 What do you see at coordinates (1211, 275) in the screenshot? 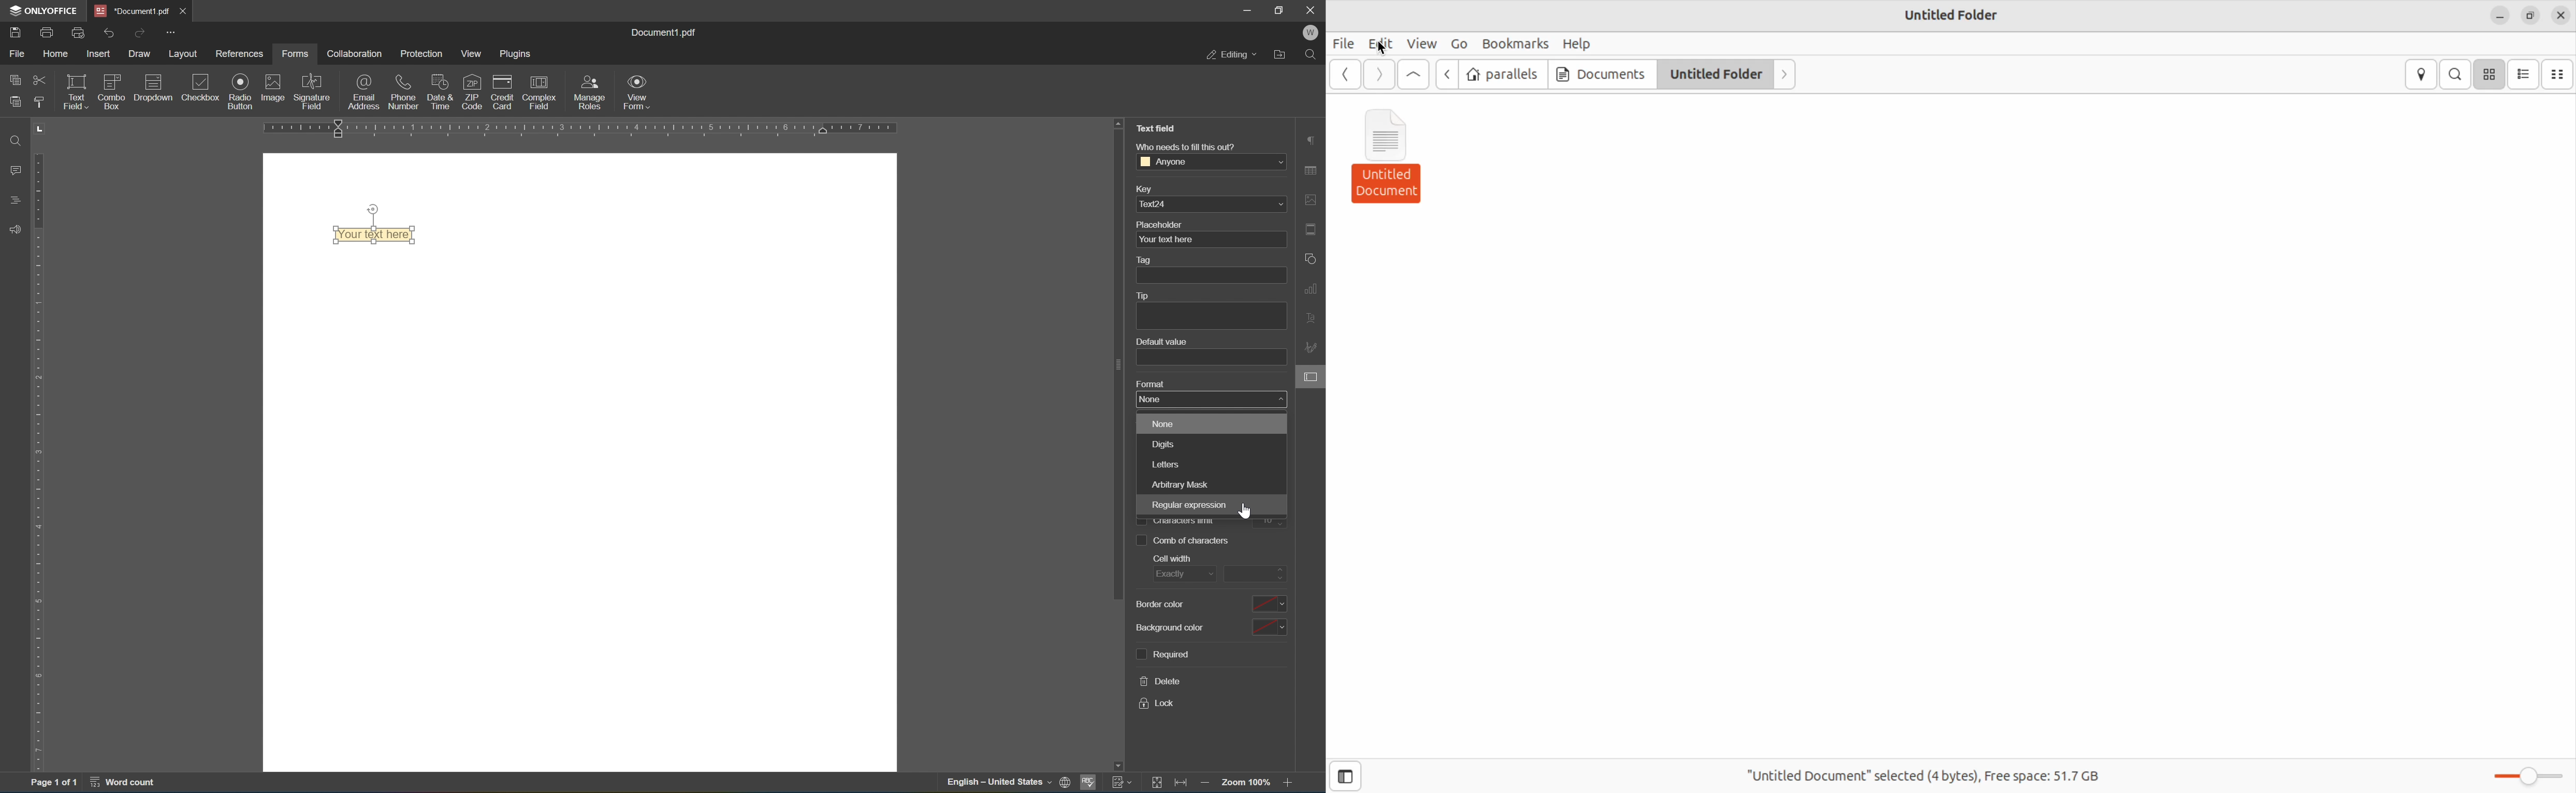
I see `add tag` at bounding box center [1211, 275].